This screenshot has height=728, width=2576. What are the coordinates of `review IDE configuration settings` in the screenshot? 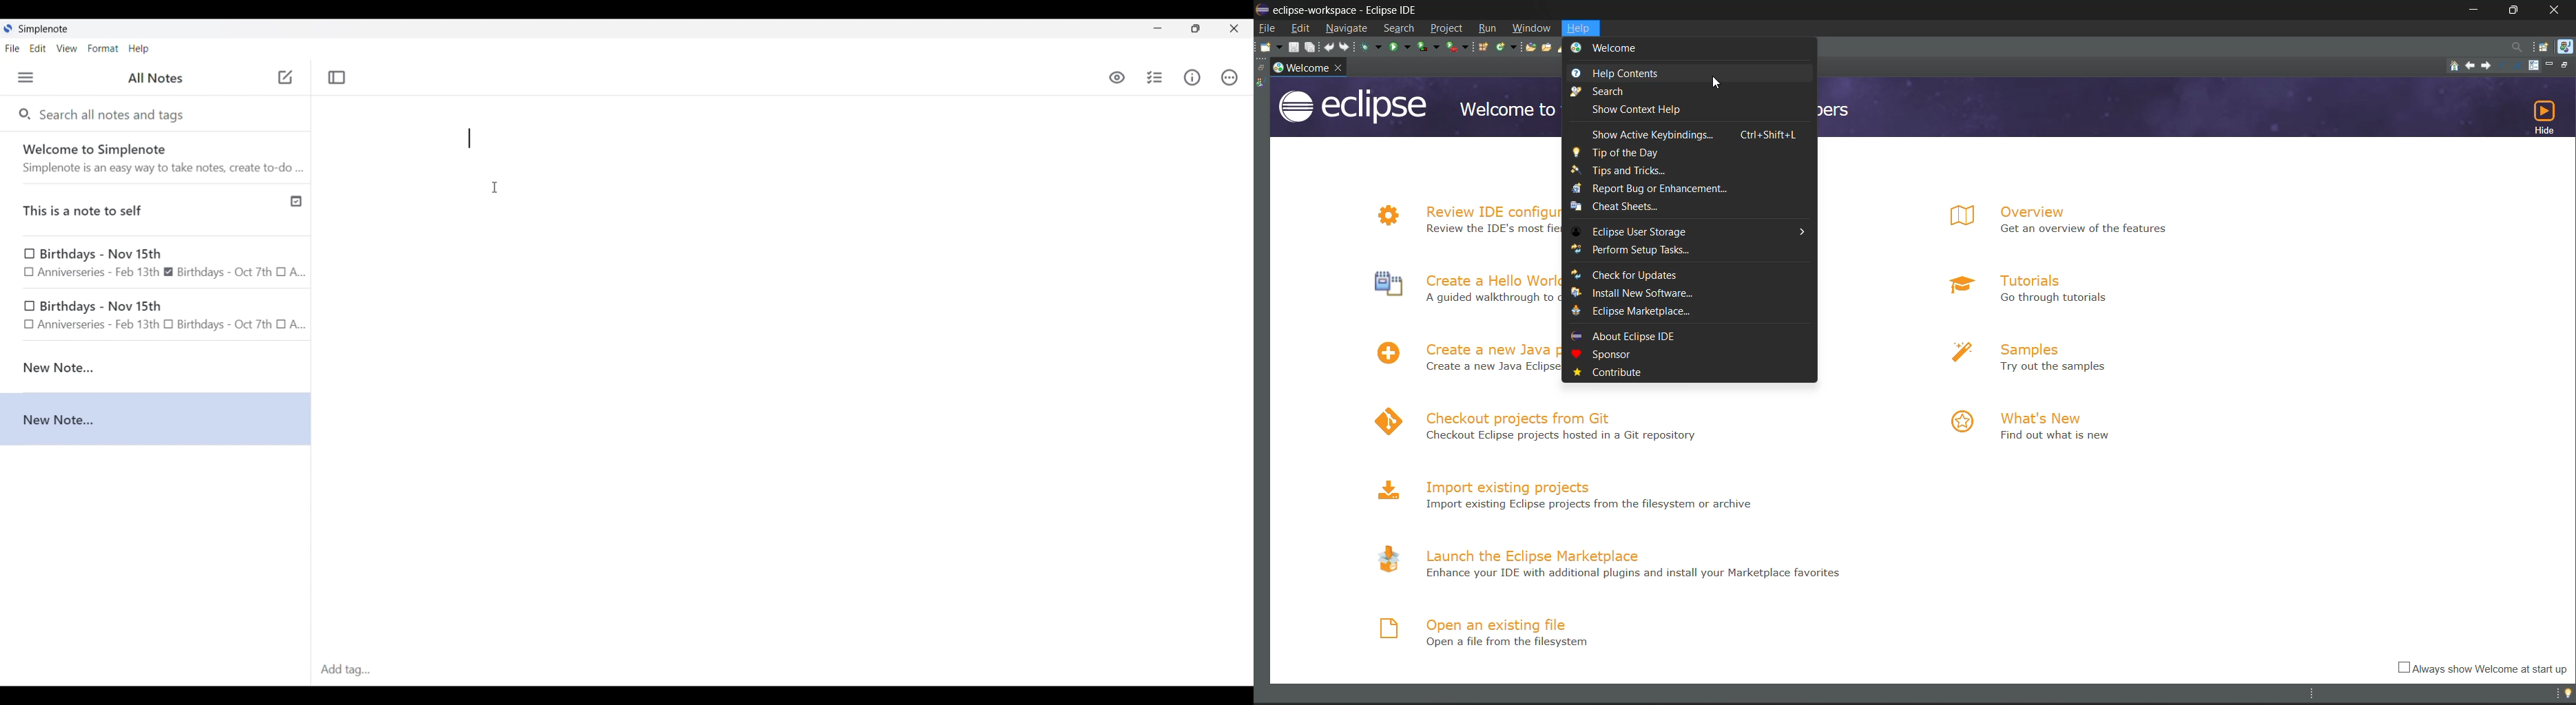 It's located at (1464, 211).